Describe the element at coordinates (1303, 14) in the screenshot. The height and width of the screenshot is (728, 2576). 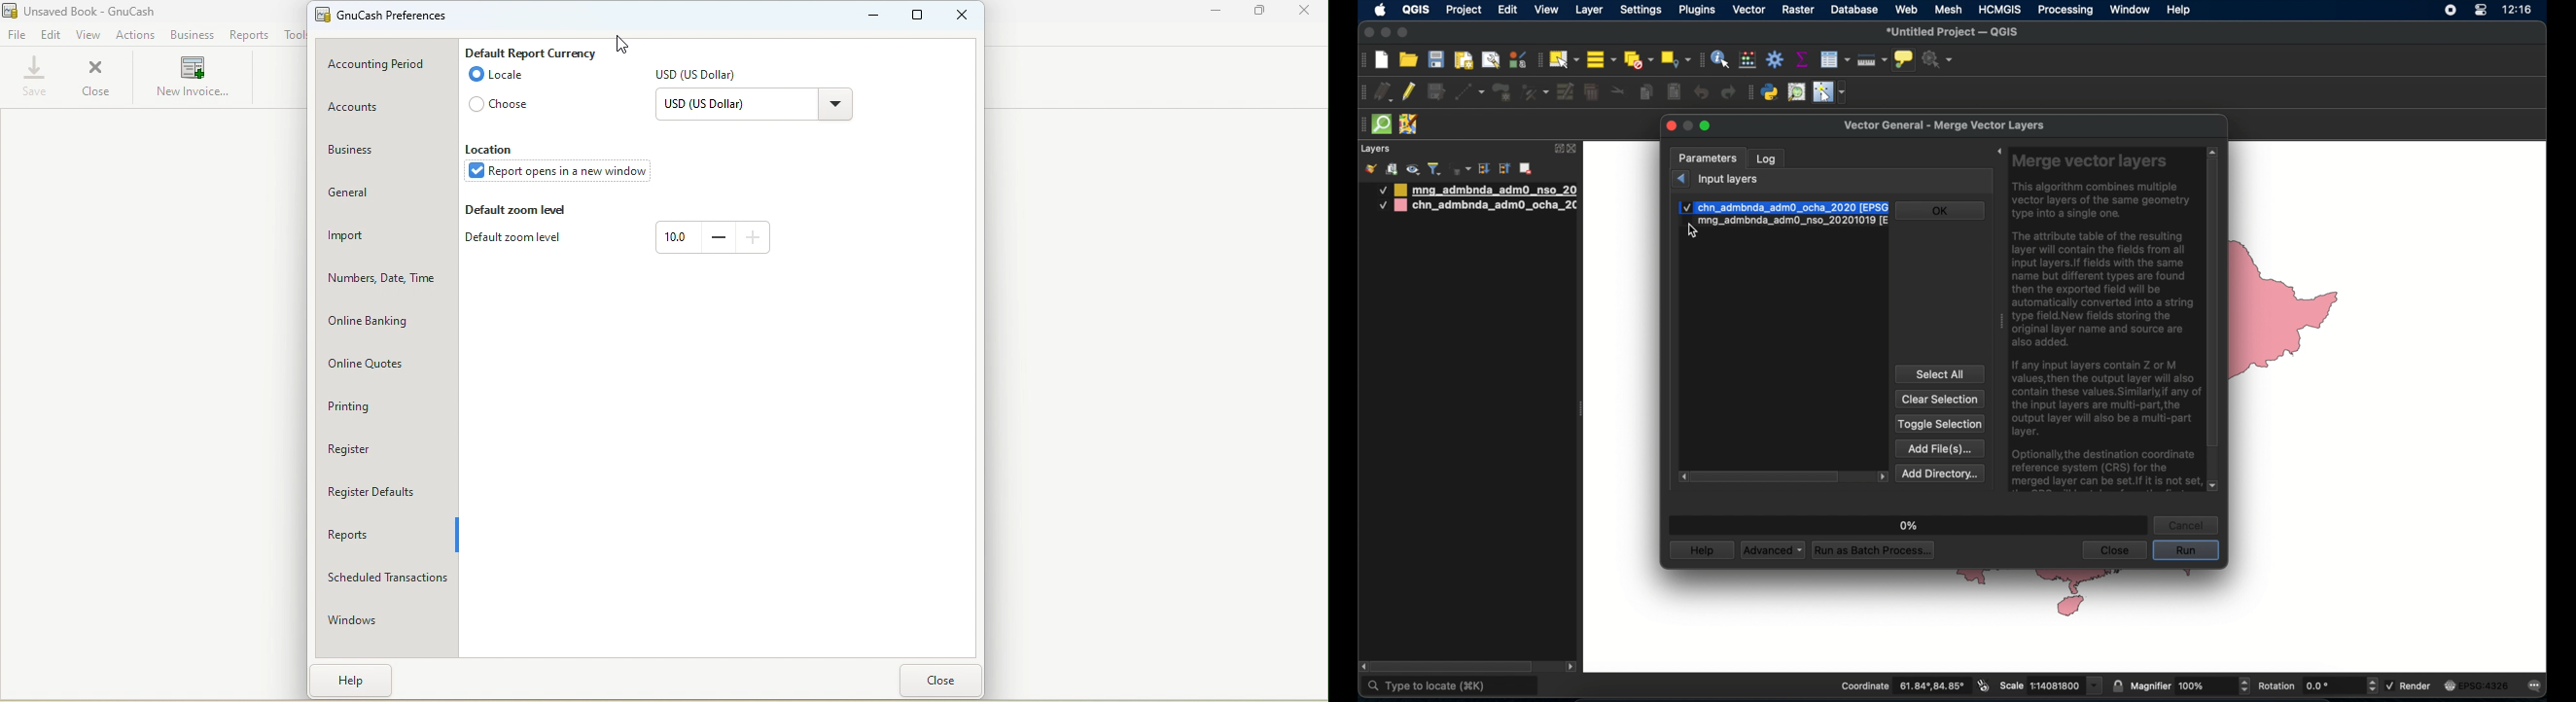
I see `Close` at that location.